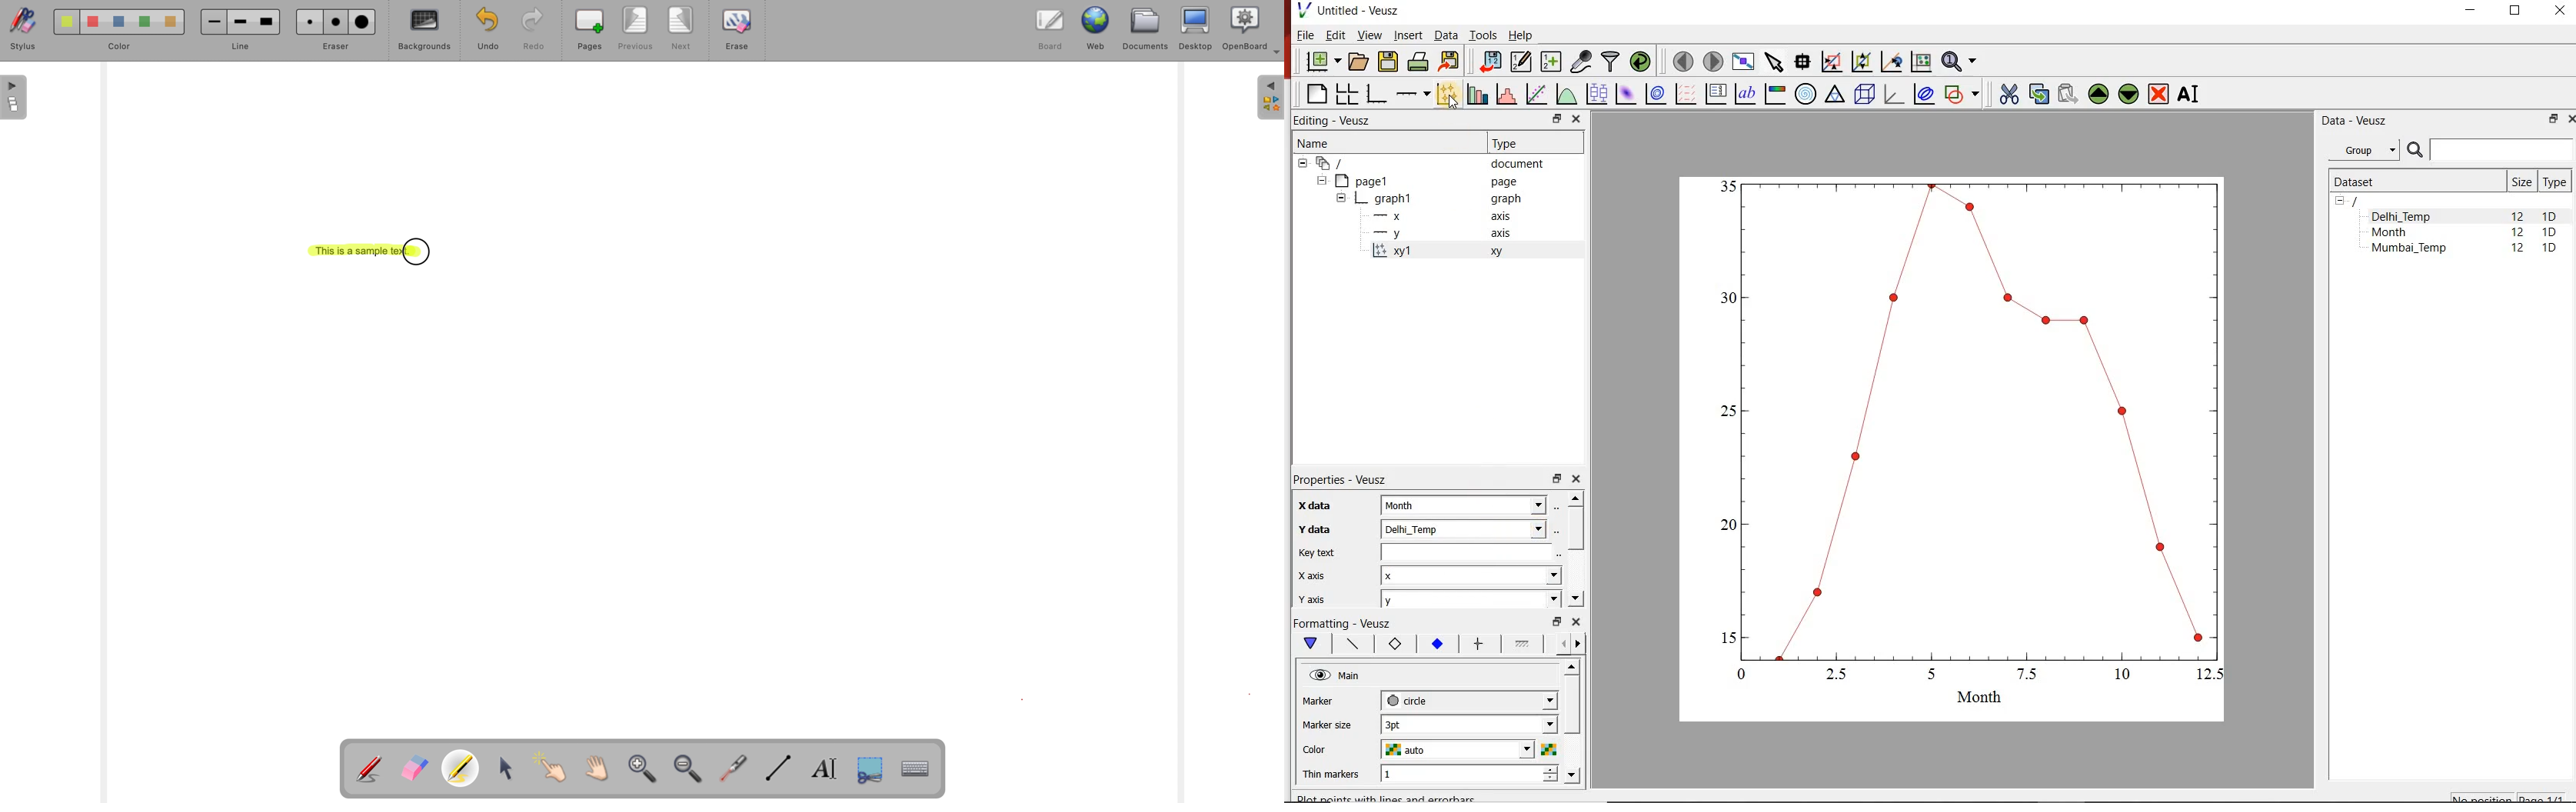 The height and width of the screenshot is (812, 2576). I want to click on 1D, so click(2550, 216).